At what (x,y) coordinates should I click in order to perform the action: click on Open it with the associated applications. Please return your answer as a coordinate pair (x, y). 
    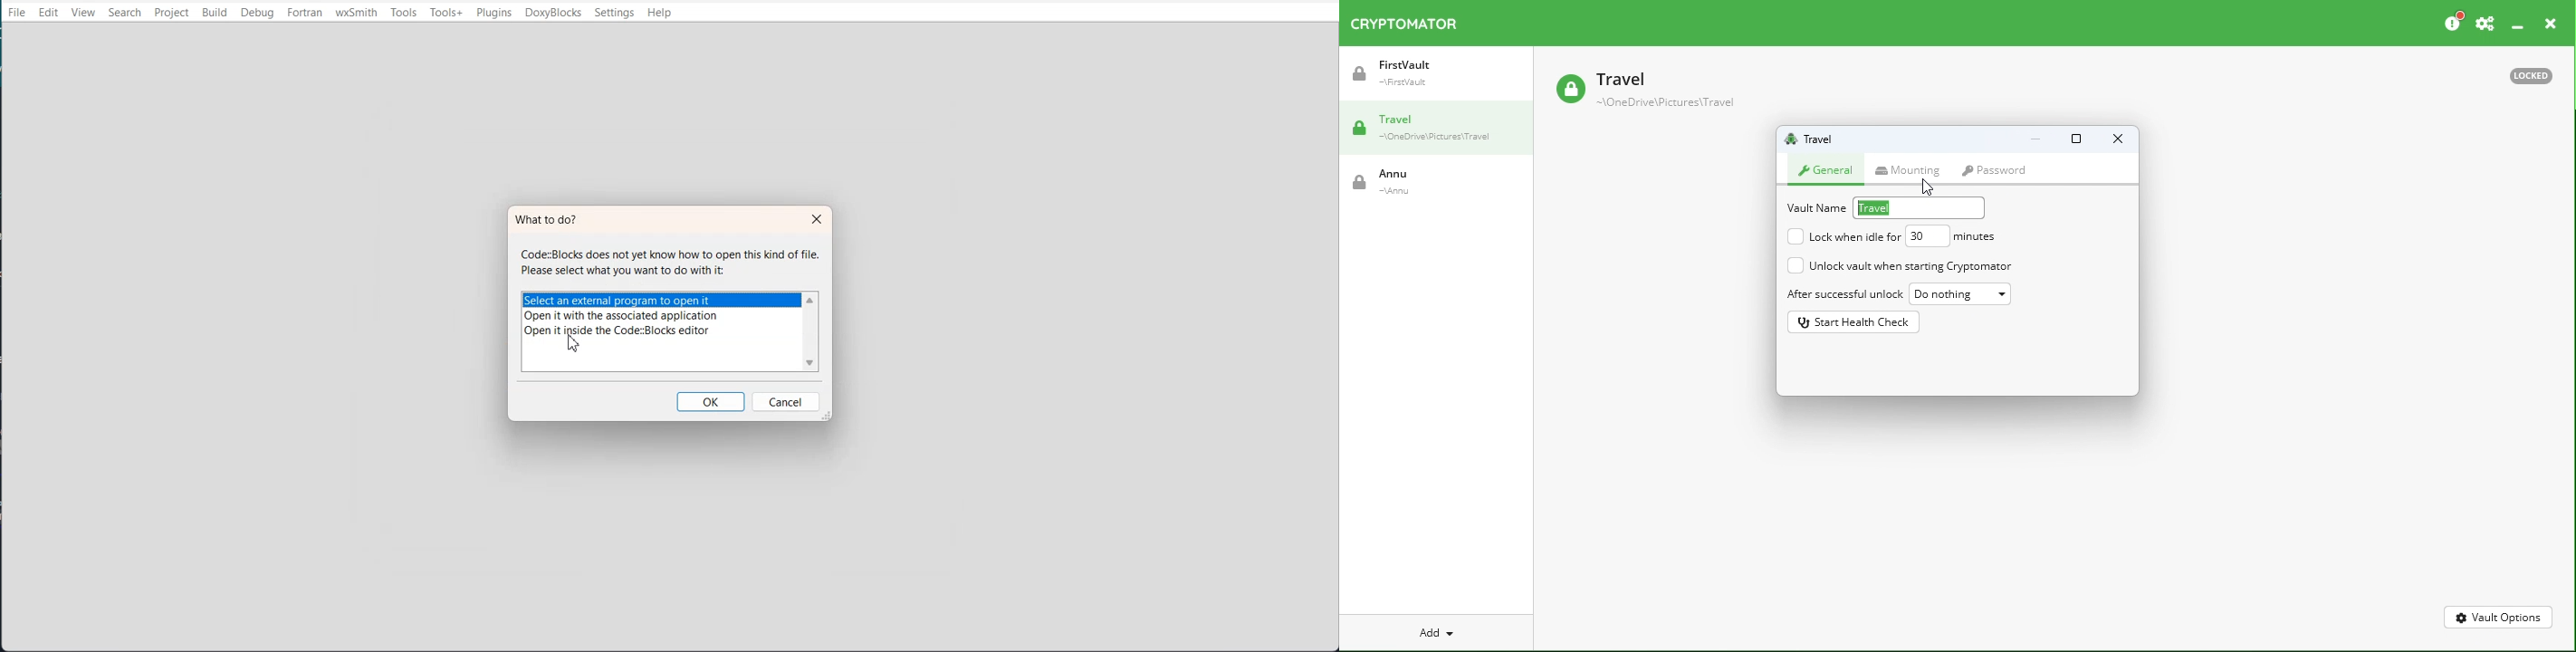
    Looking at the image, I should click on (660, 316).